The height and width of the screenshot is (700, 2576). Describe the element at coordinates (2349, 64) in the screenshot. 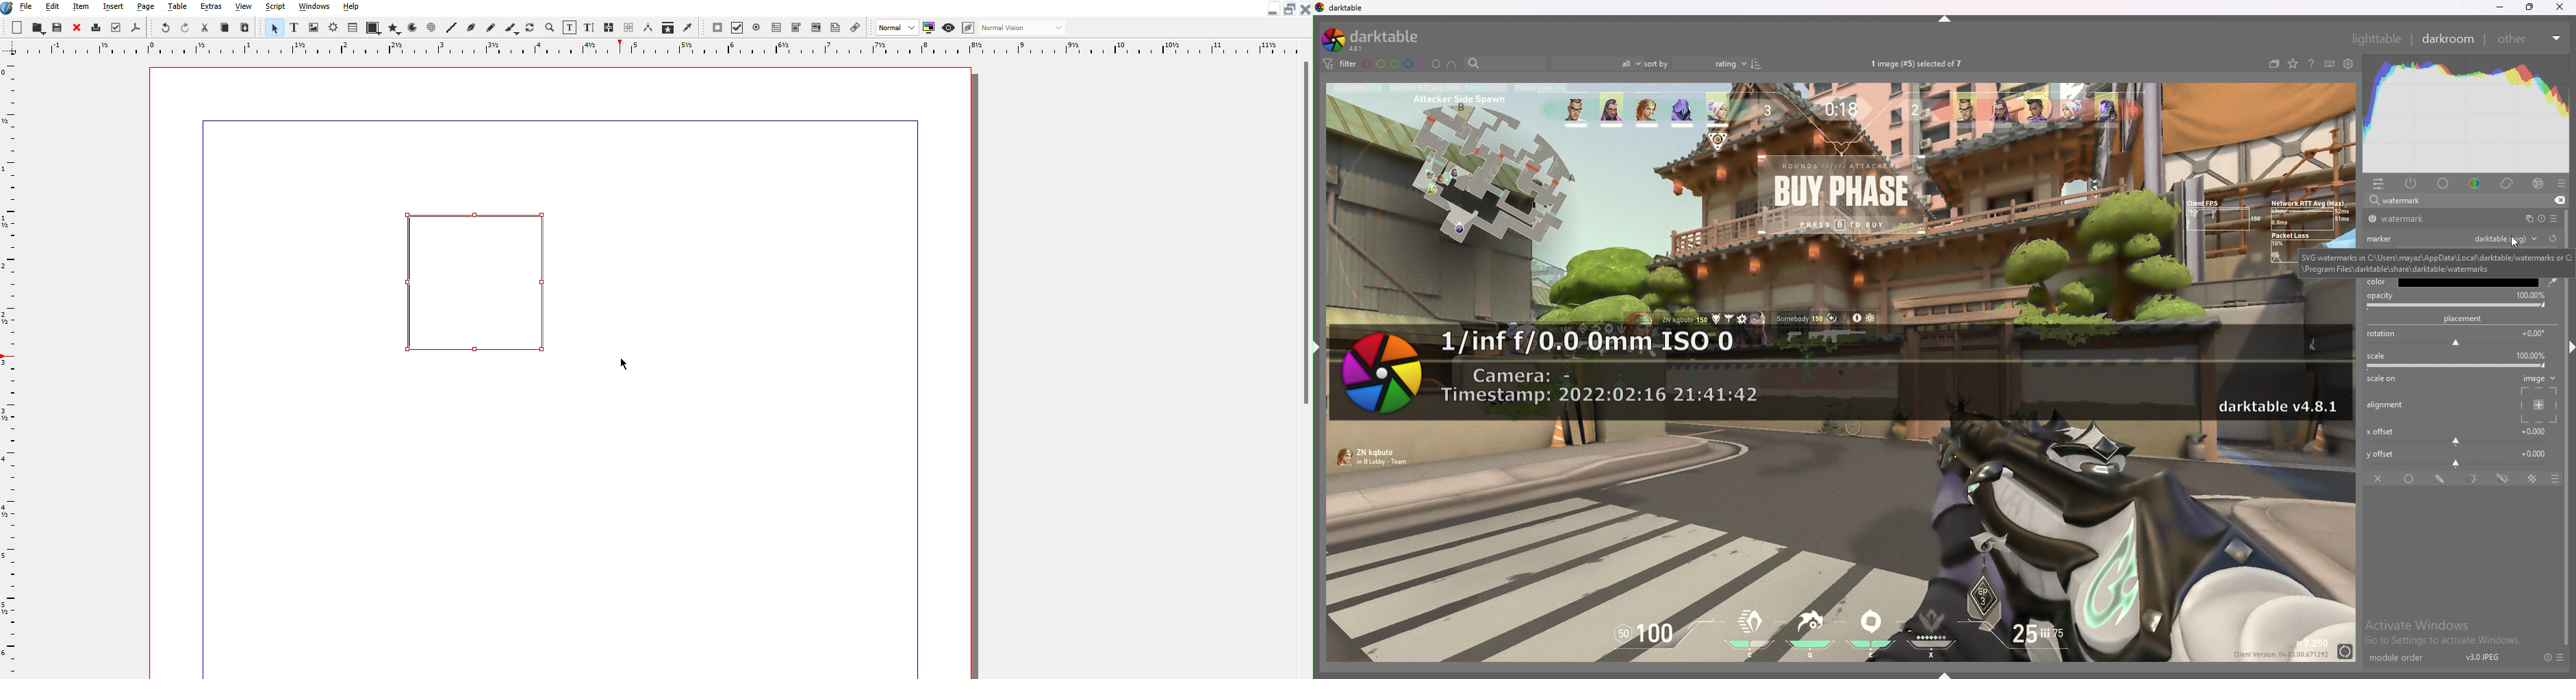

I see `show global preference` at that location.